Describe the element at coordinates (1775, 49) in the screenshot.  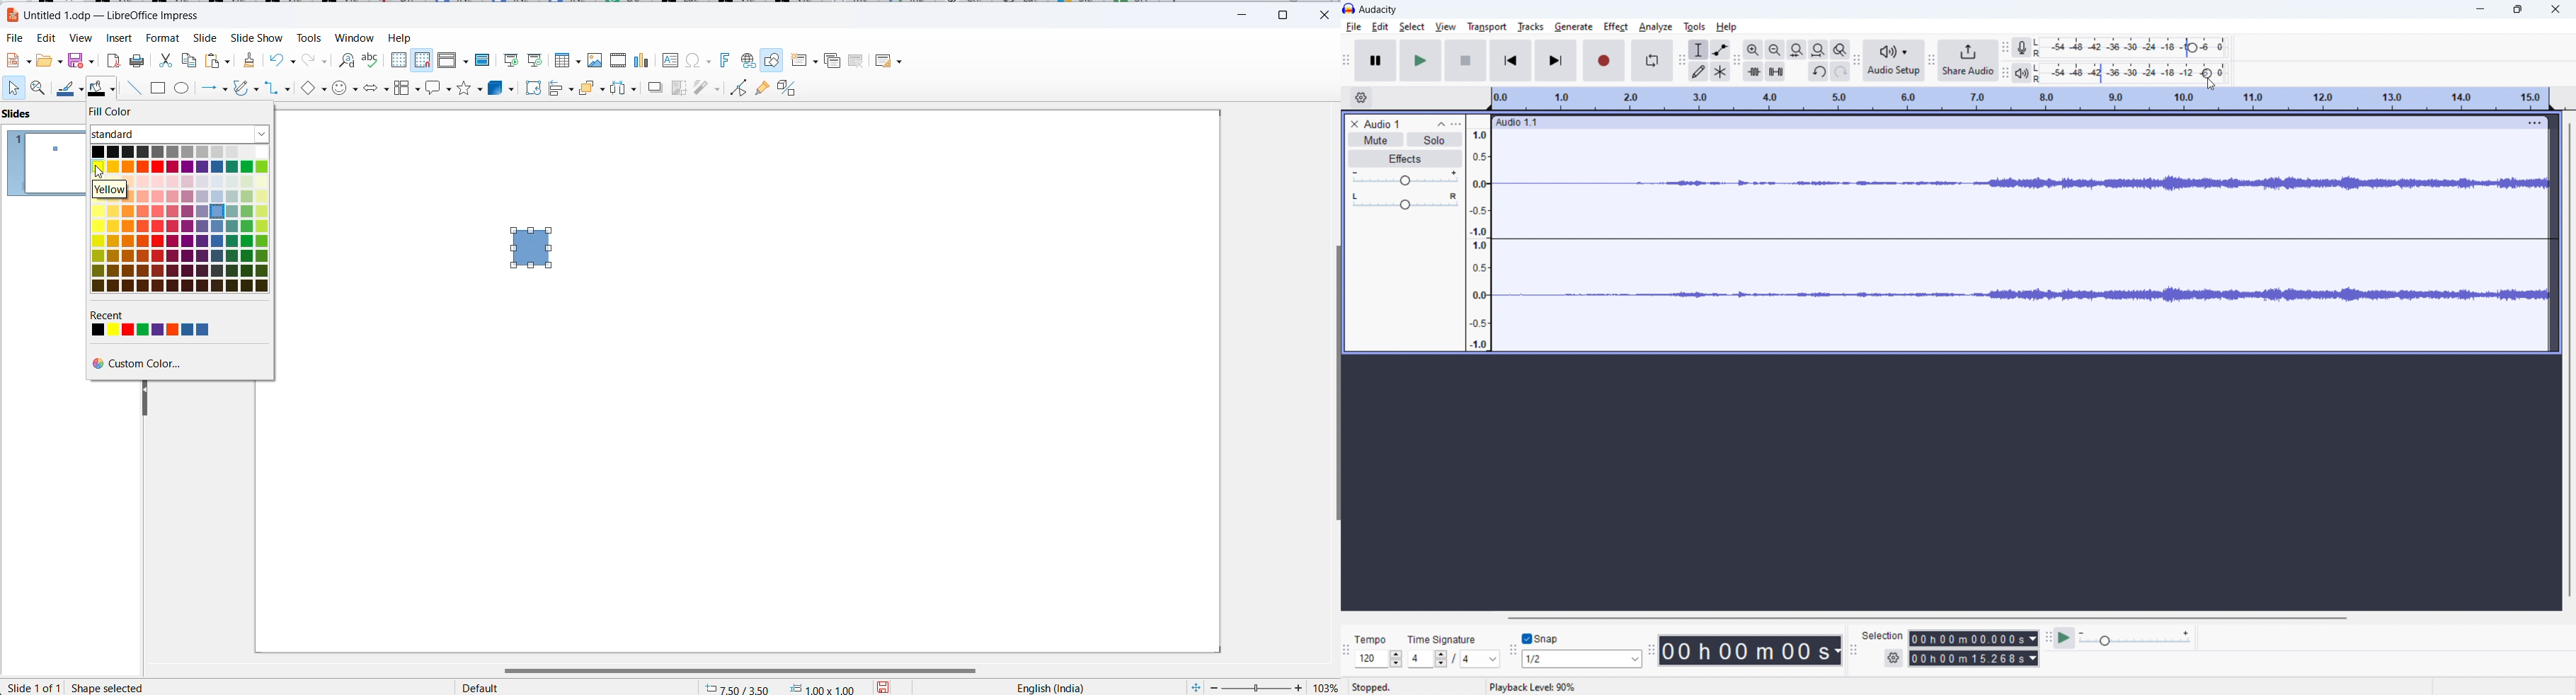
I see `zoom out` at that location.